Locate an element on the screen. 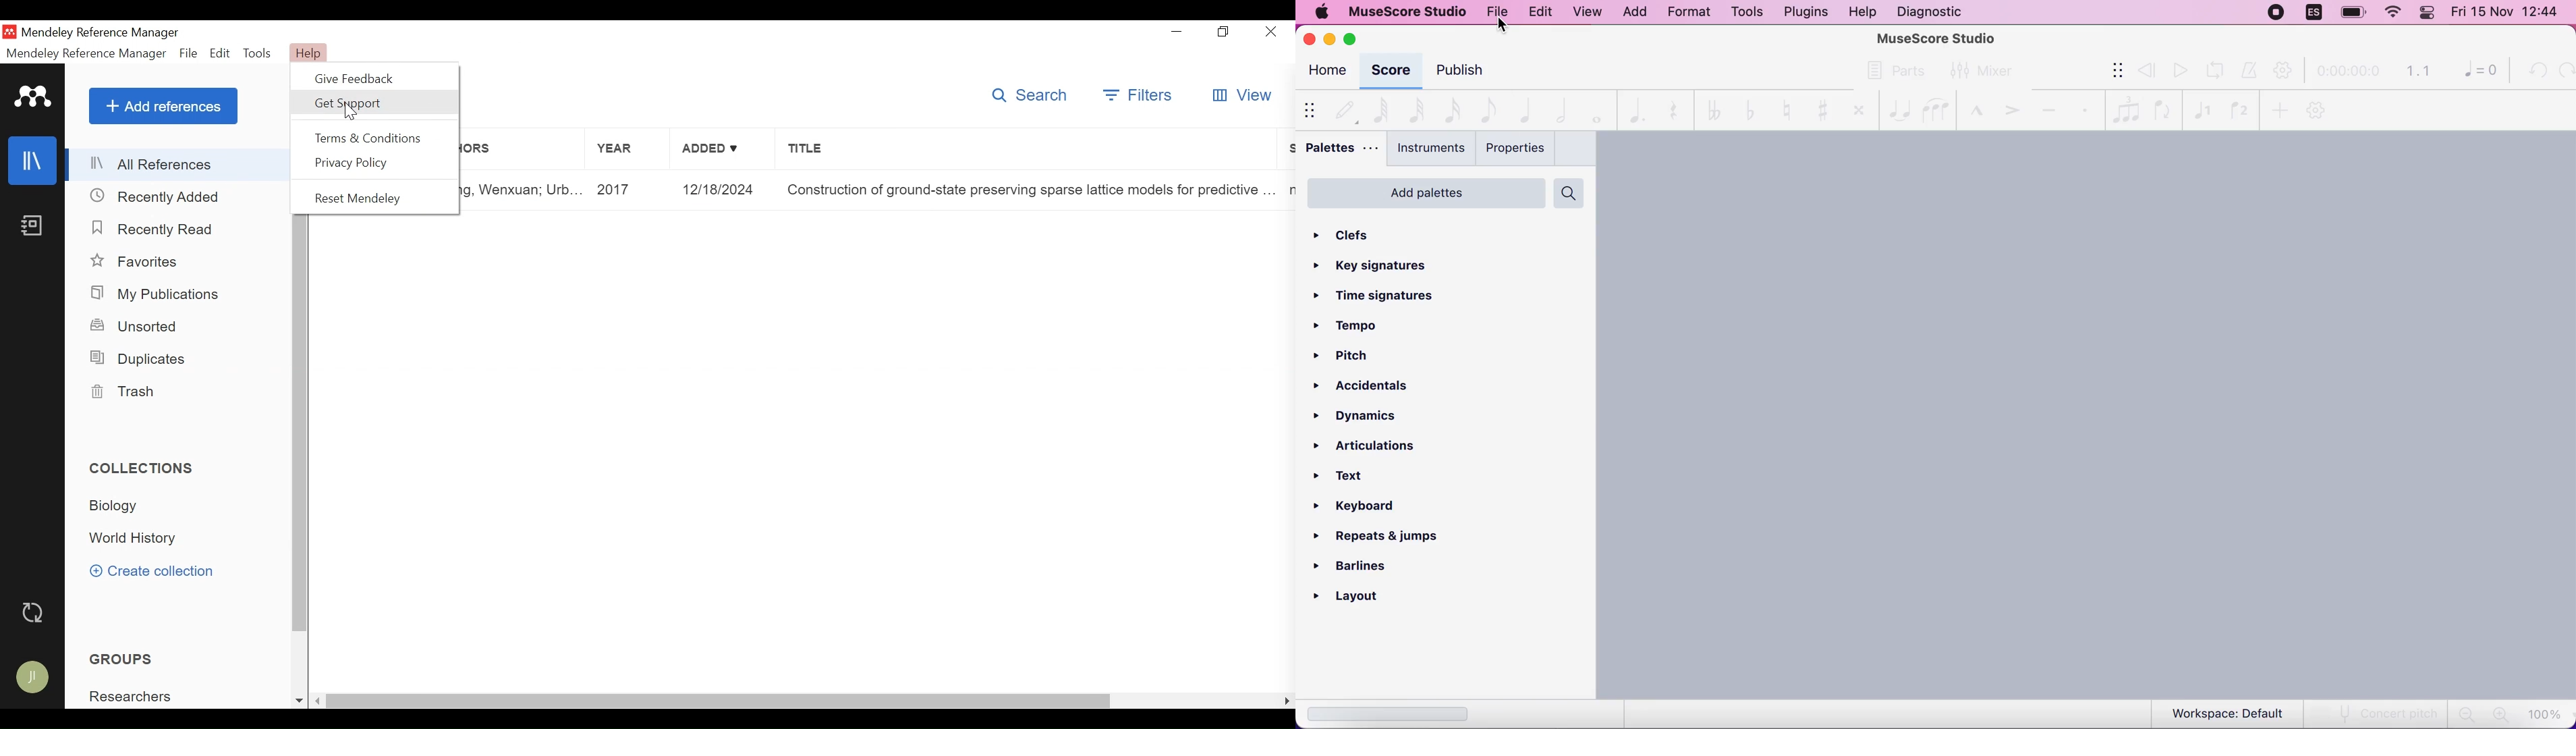 This screenshot has height=756, width=2576. text is located at coordinates (1351, 477).